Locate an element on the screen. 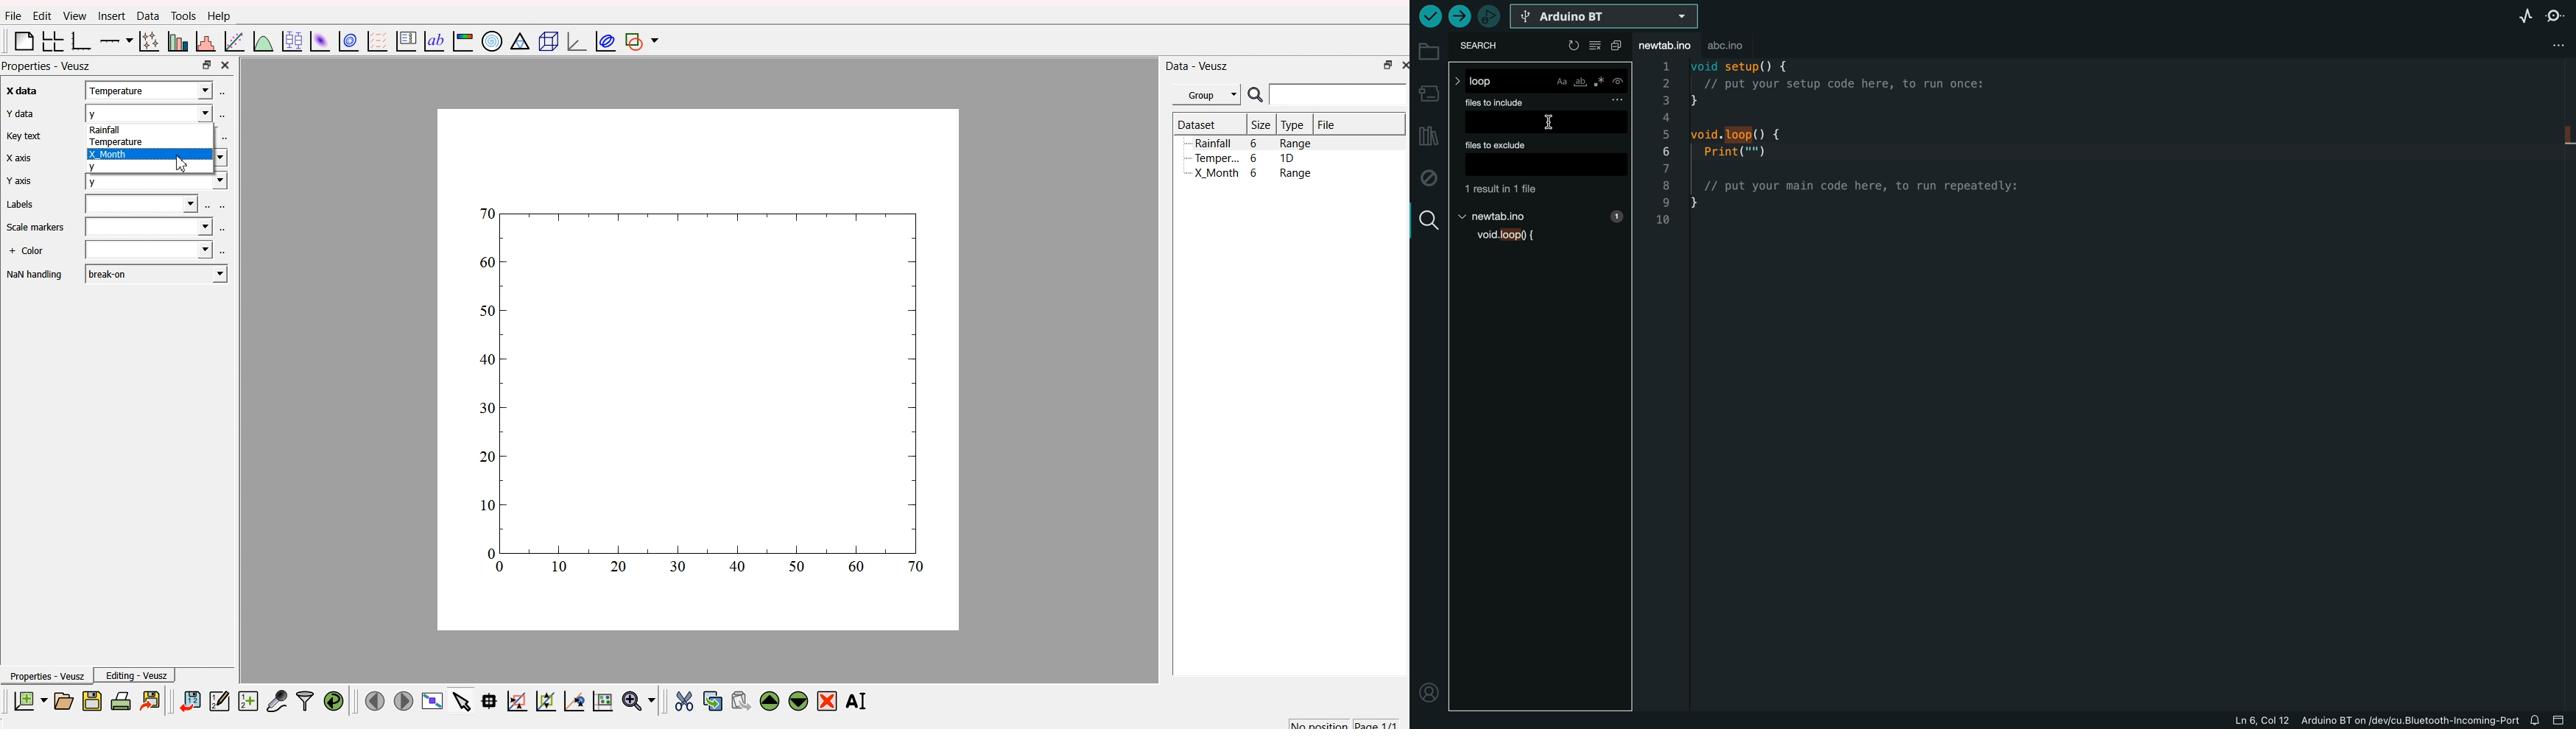 This screenshot has height=756, width=2576. close is located at coordinates (1402, 66).